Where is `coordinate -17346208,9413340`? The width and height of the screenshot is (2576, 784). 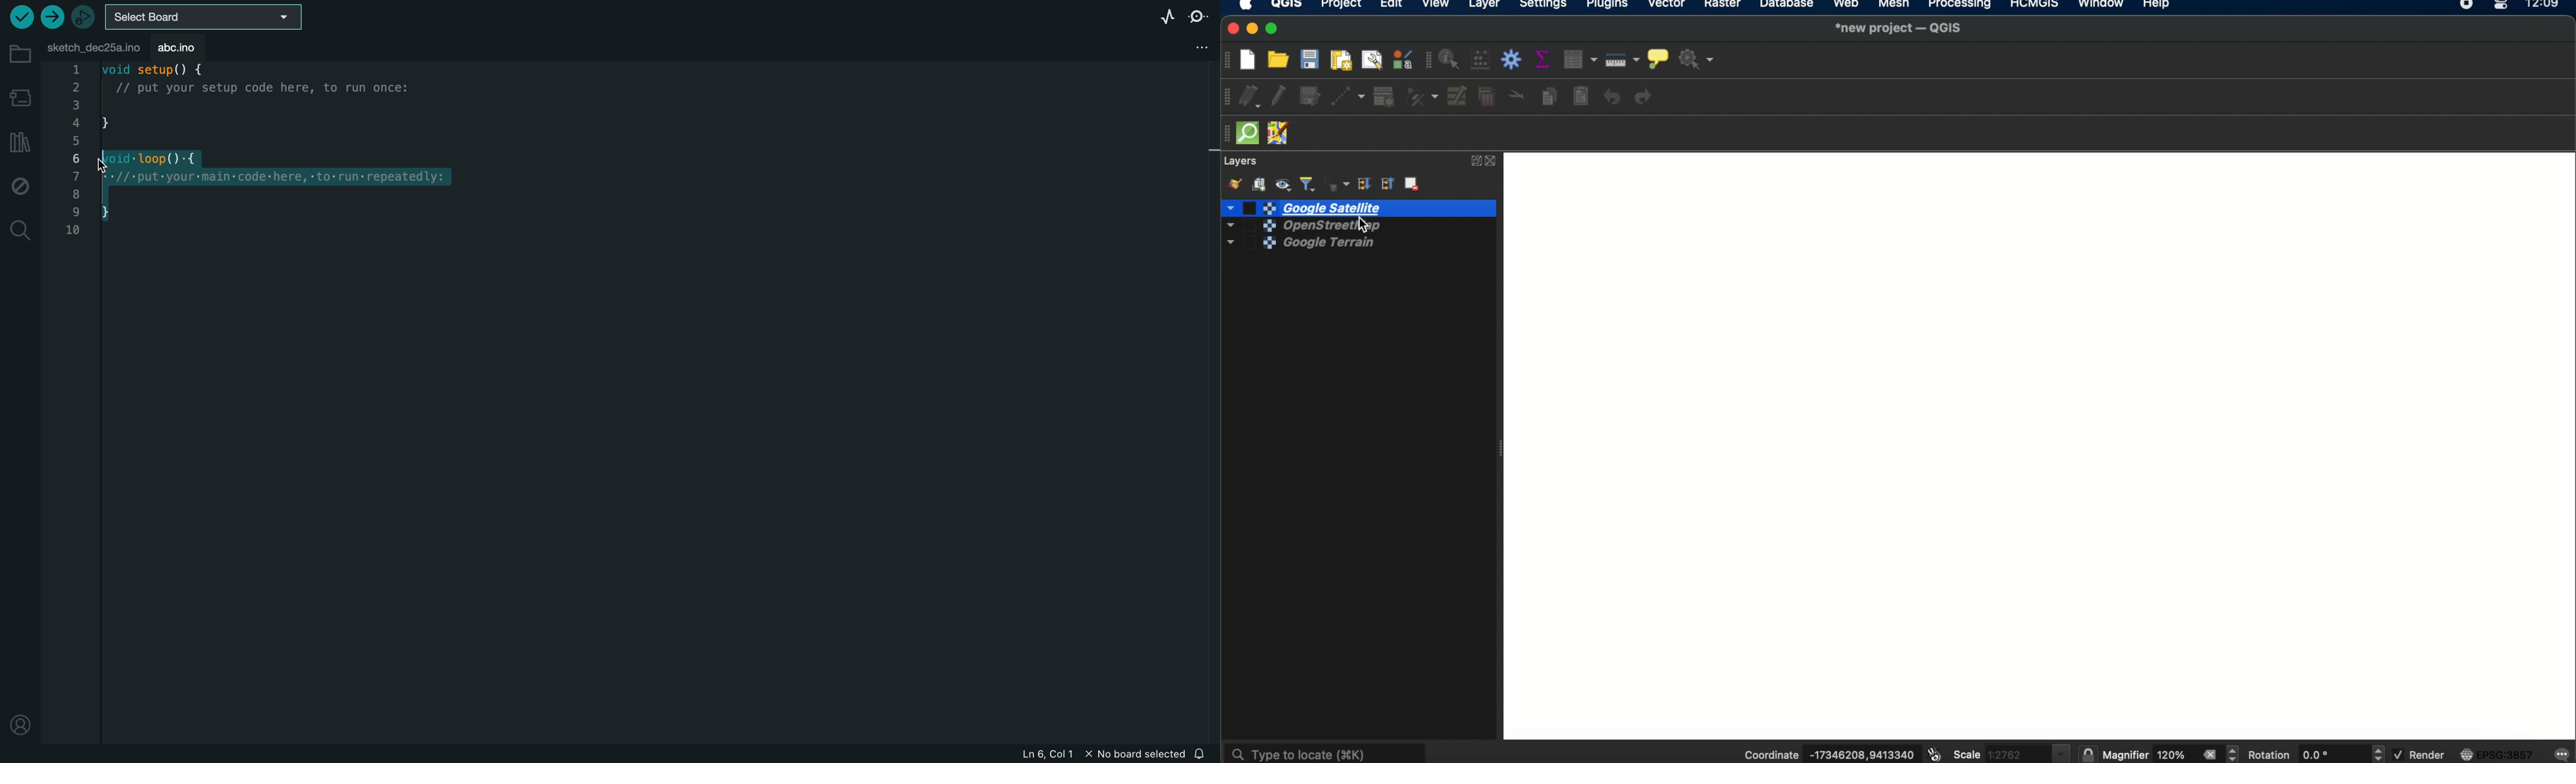 coordinate -17346208,9413340 is located at coordinates (1824, 755).